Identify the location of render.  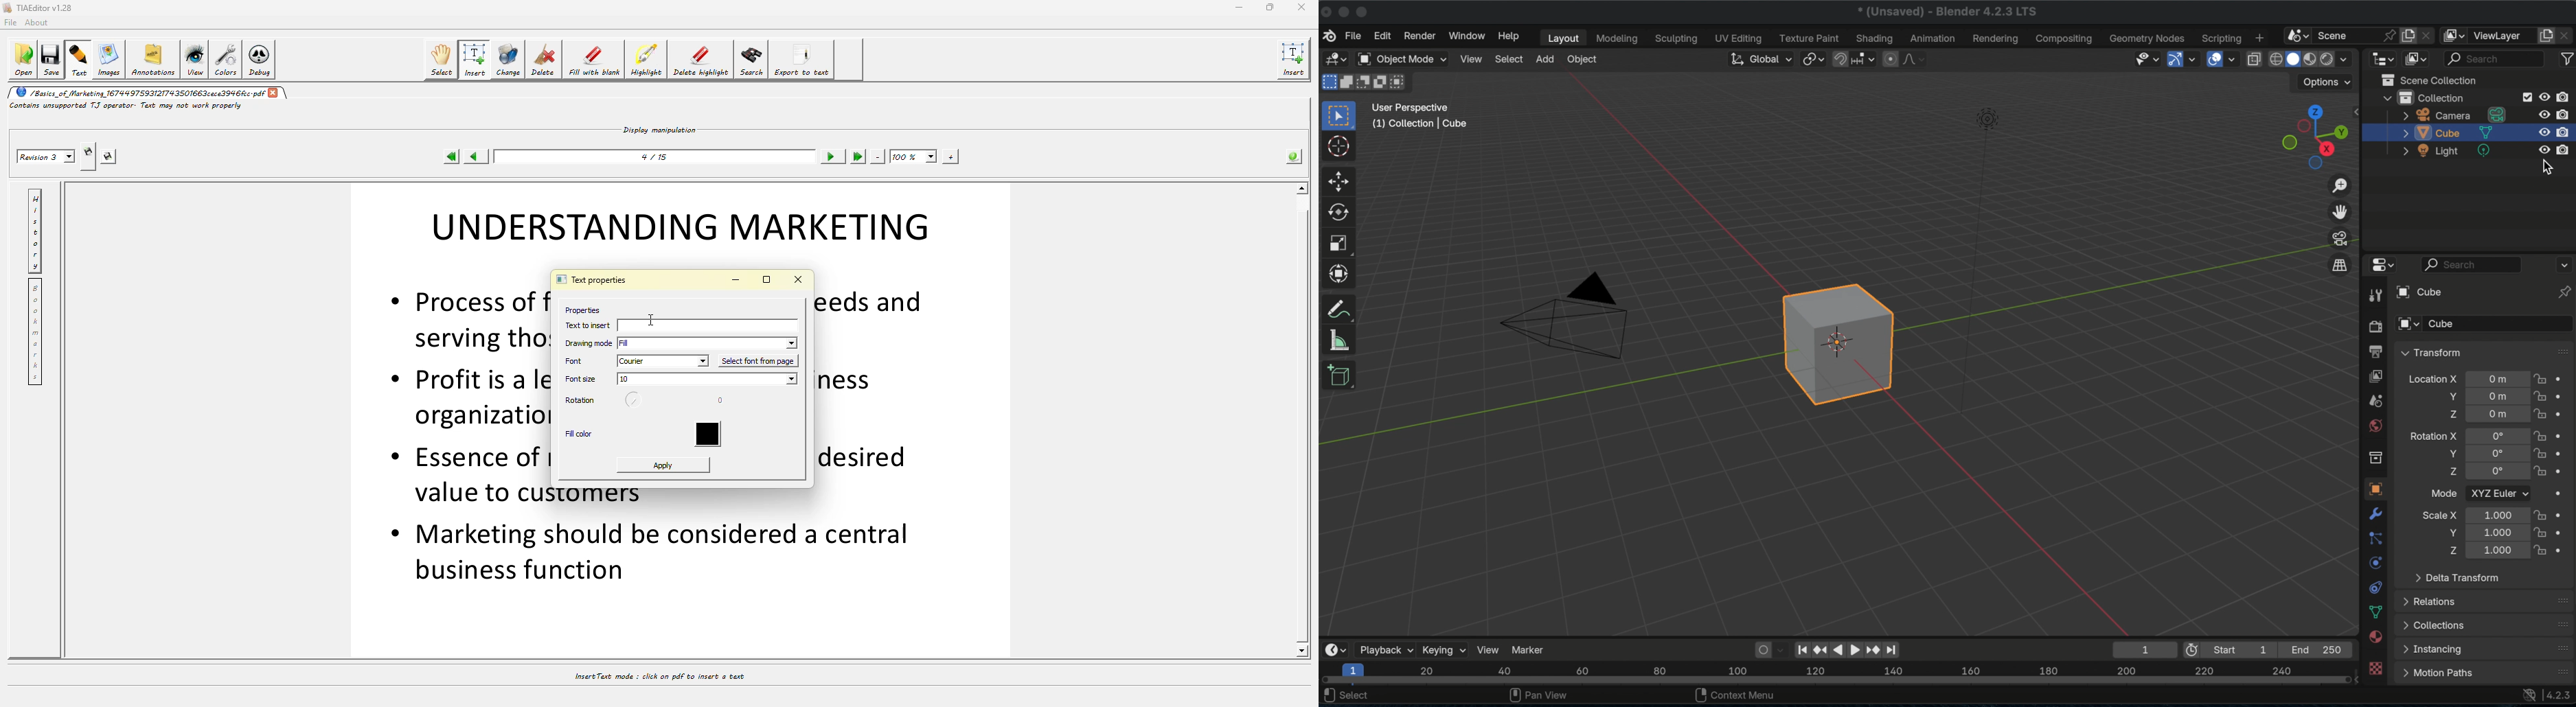
(1420, 35).